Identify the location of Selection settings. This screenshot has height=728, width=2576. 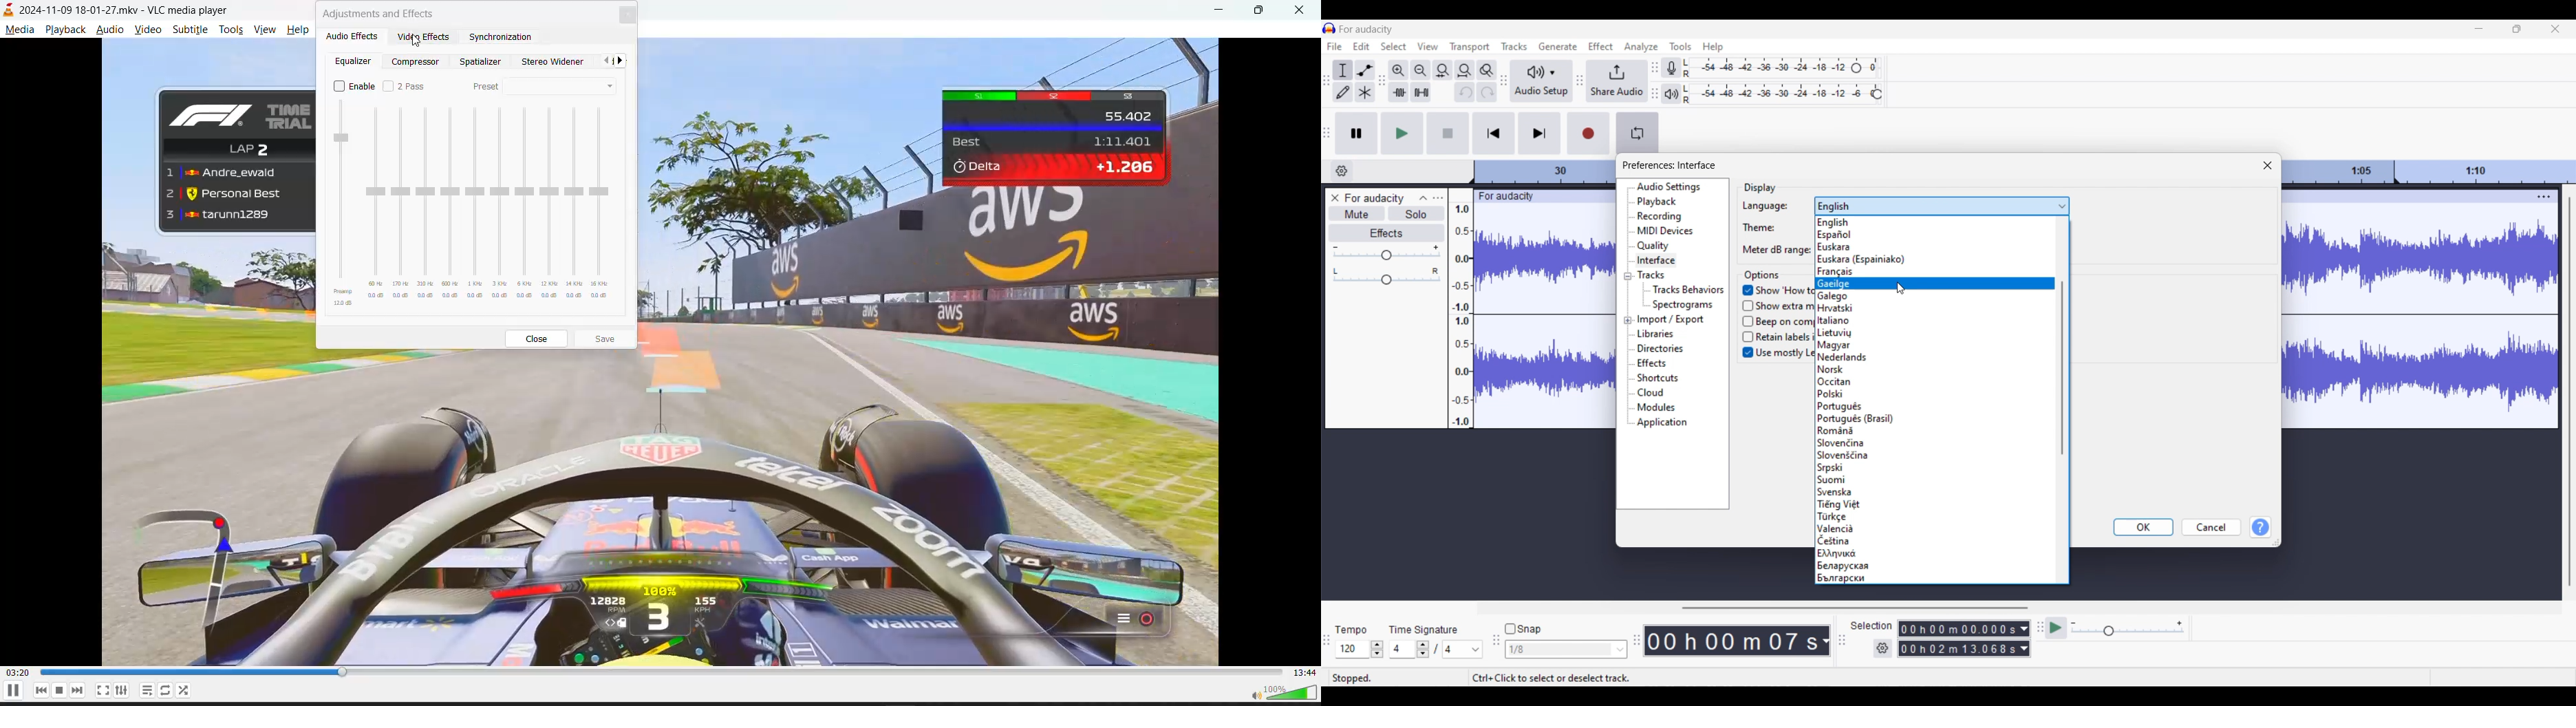
(1883, 648).